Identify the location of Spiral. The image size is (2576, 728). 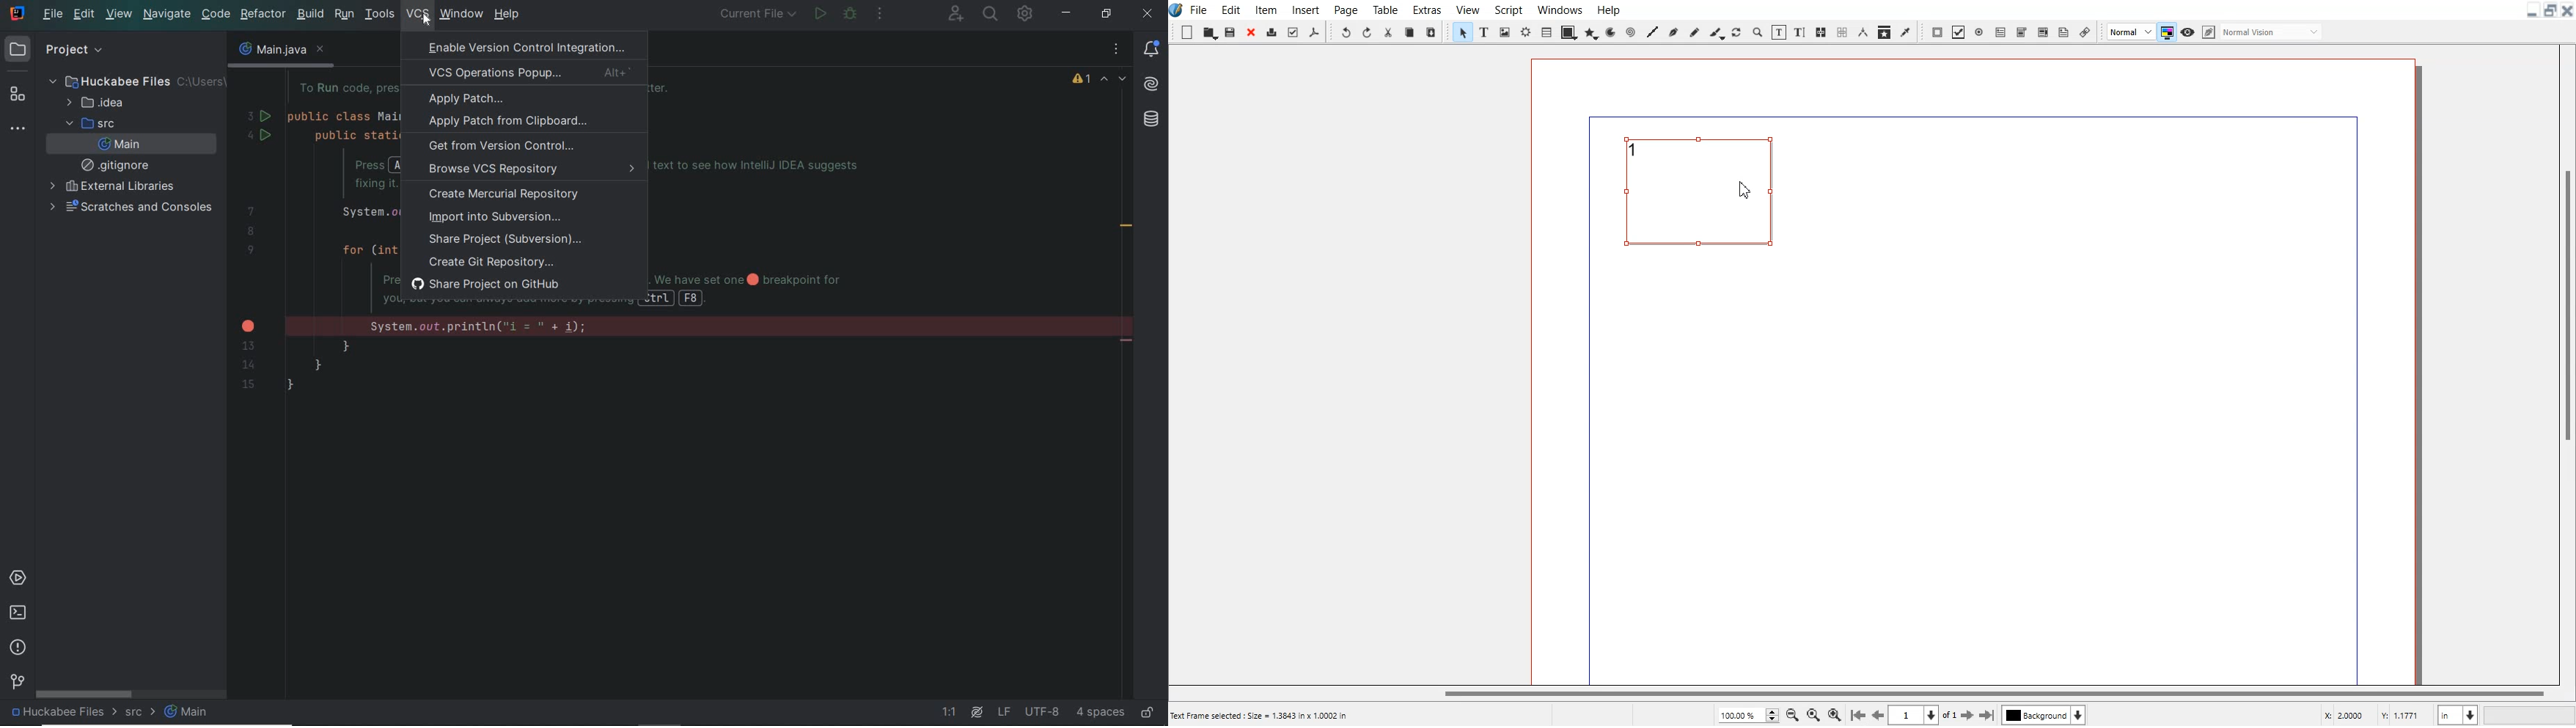
(1629, 32).